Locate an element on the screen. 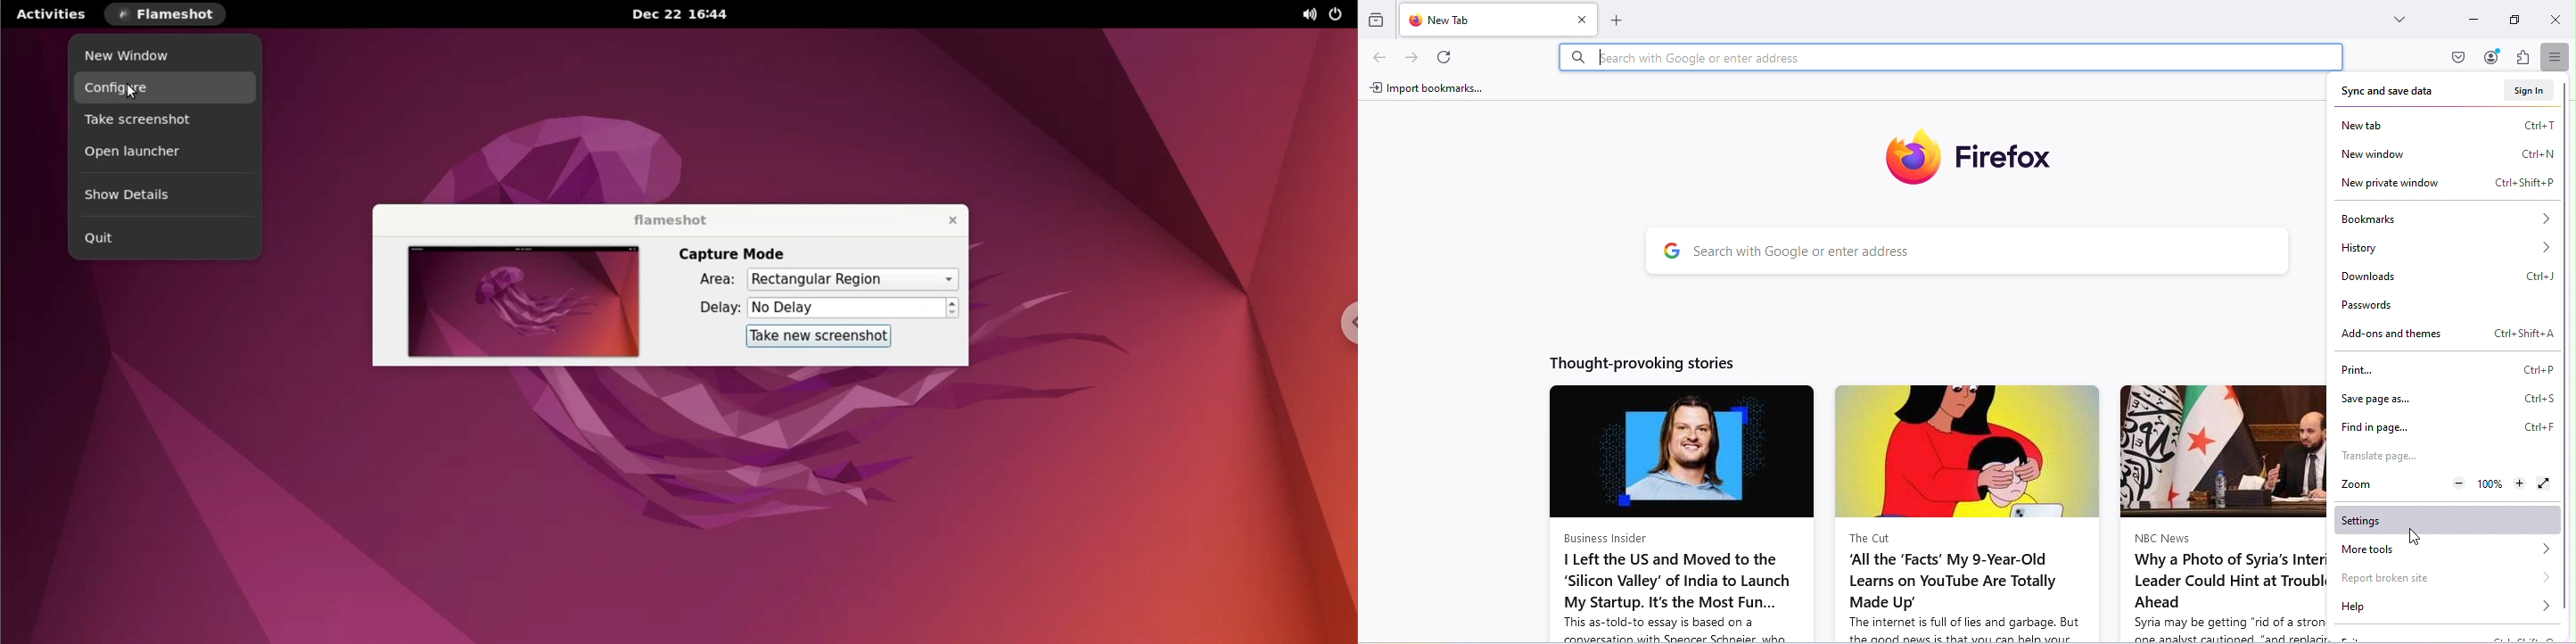  More tools is located at coordinates (2443, 549).